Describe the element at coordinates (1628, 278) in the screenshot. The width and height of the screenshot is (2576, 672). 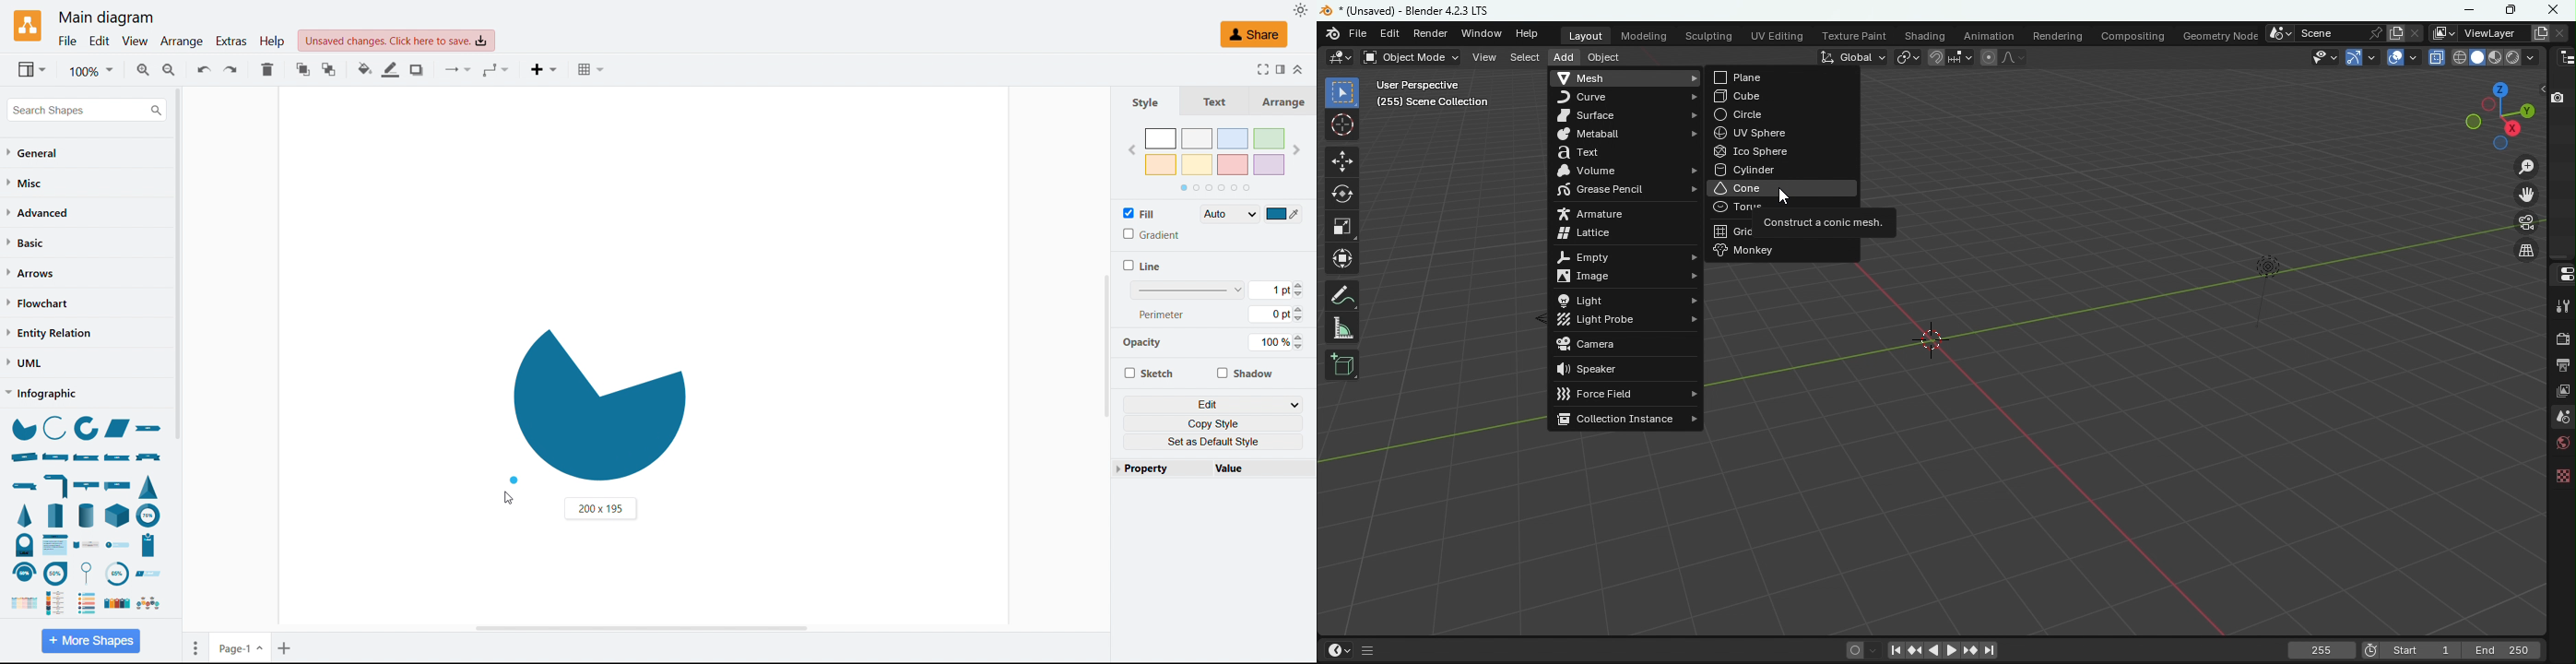
I see `Image` at that location.